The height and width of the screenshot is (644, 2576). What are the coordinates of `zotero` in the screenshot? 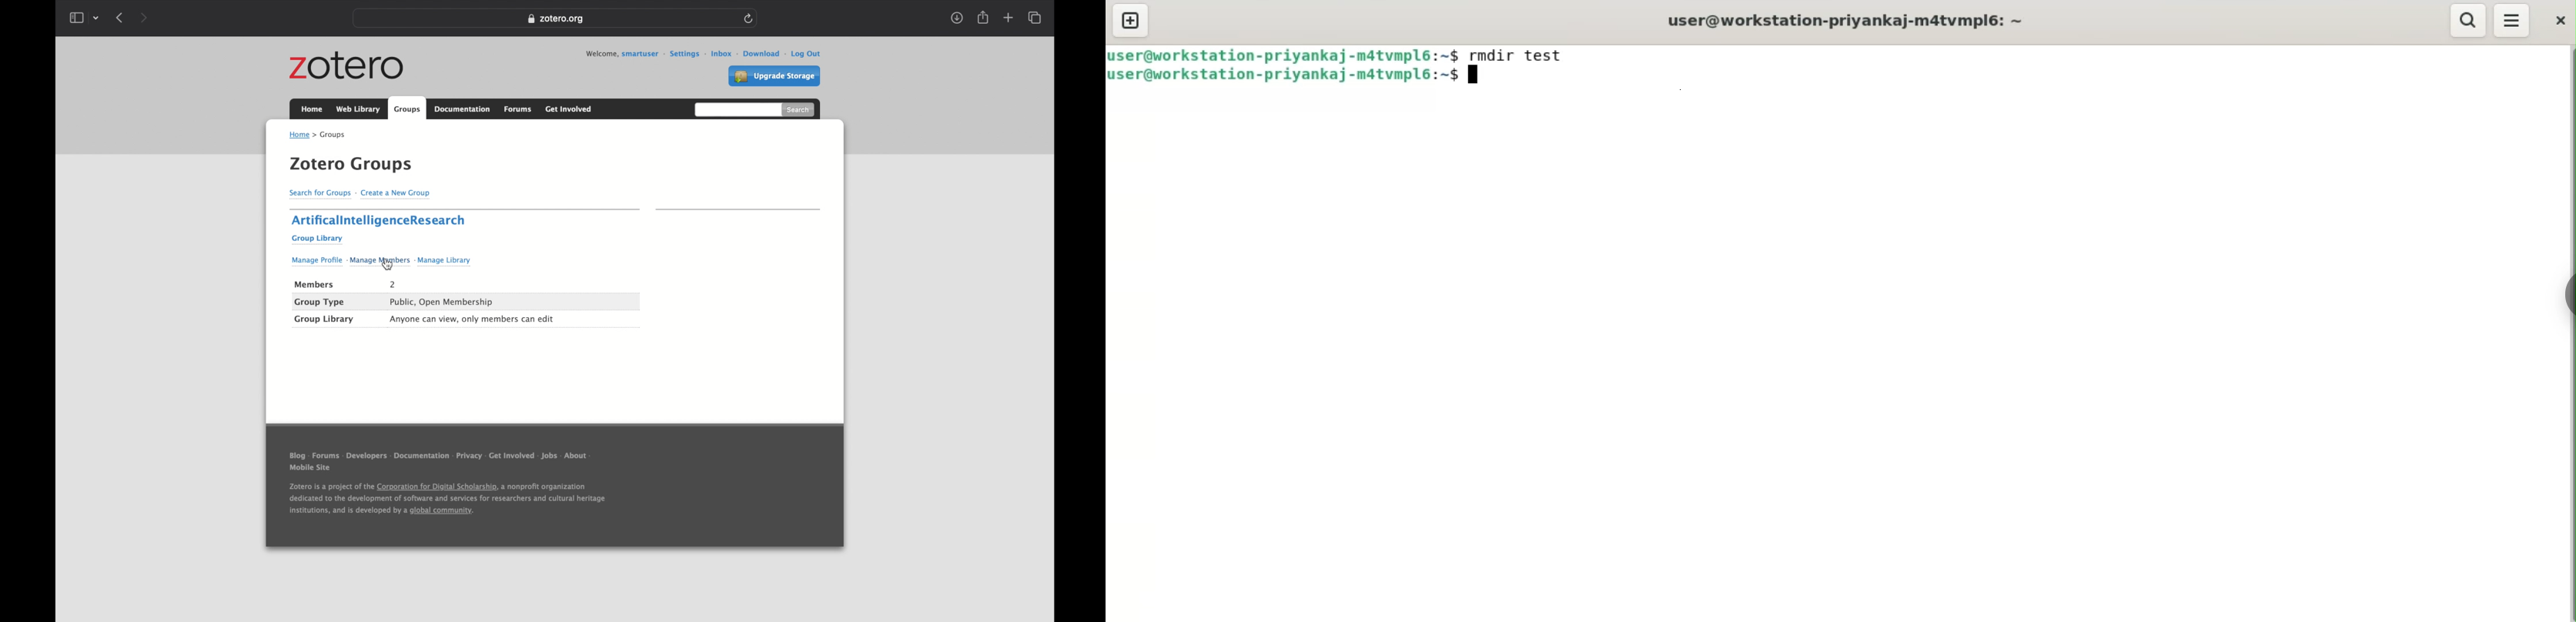 It's located at (347, 66).